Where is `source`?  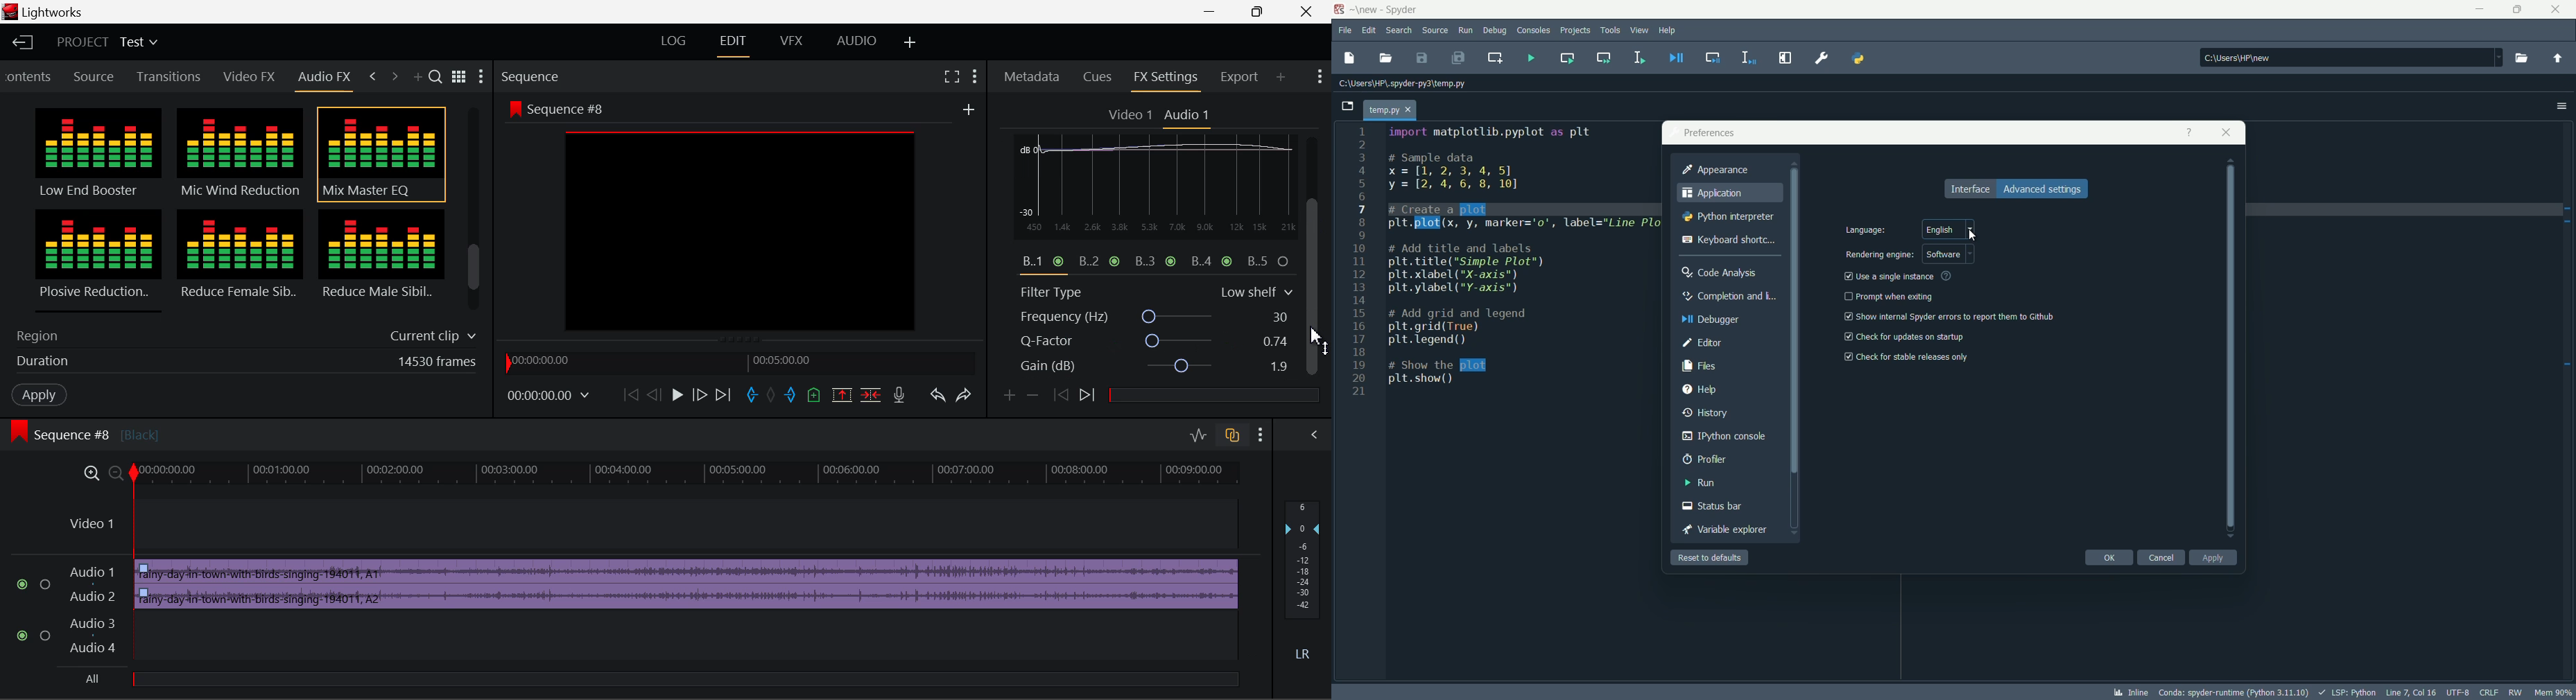
source is located at coordinates (1435, 30).